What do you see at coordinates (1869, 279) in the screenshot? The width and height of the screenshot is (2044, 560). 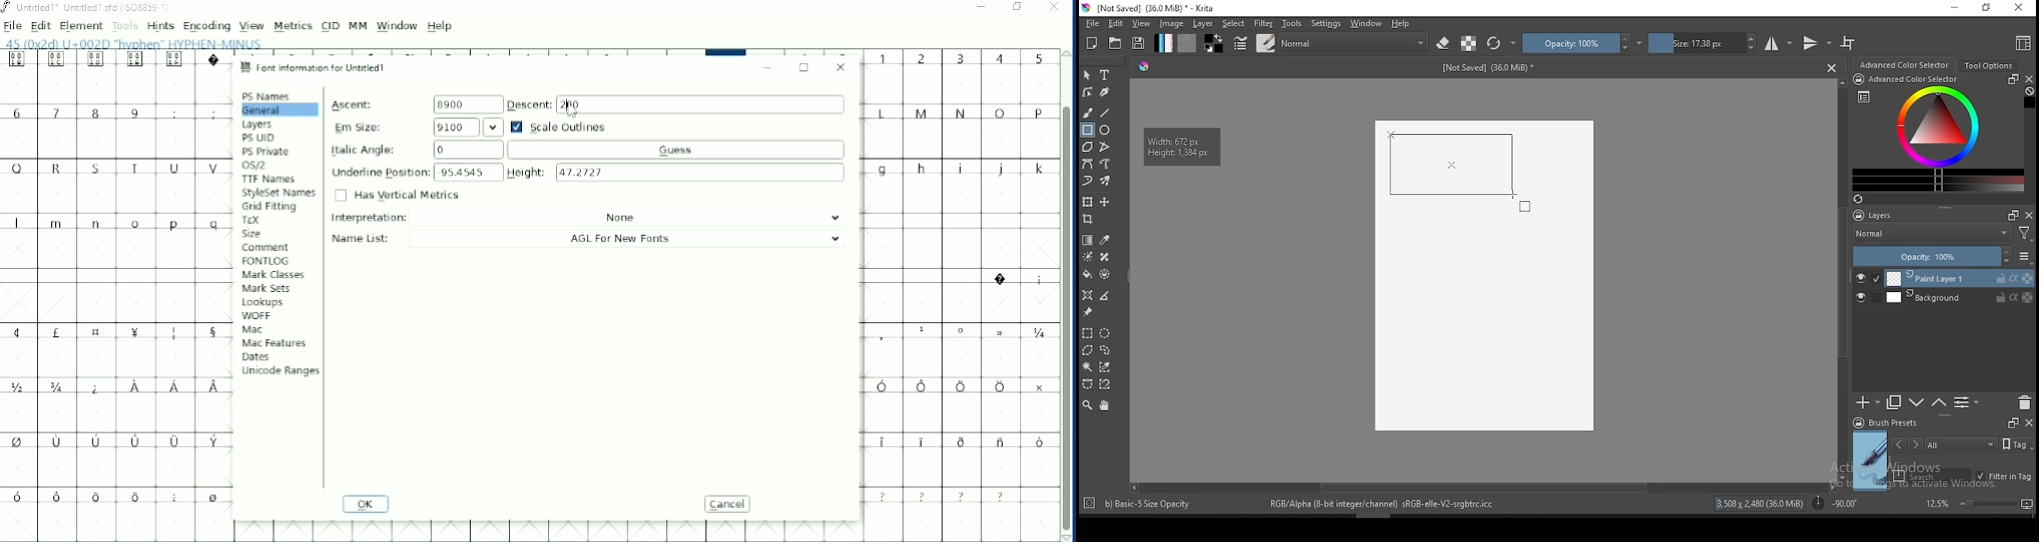 I see `layer visibility on/off` at bounding box center [1869, 279].